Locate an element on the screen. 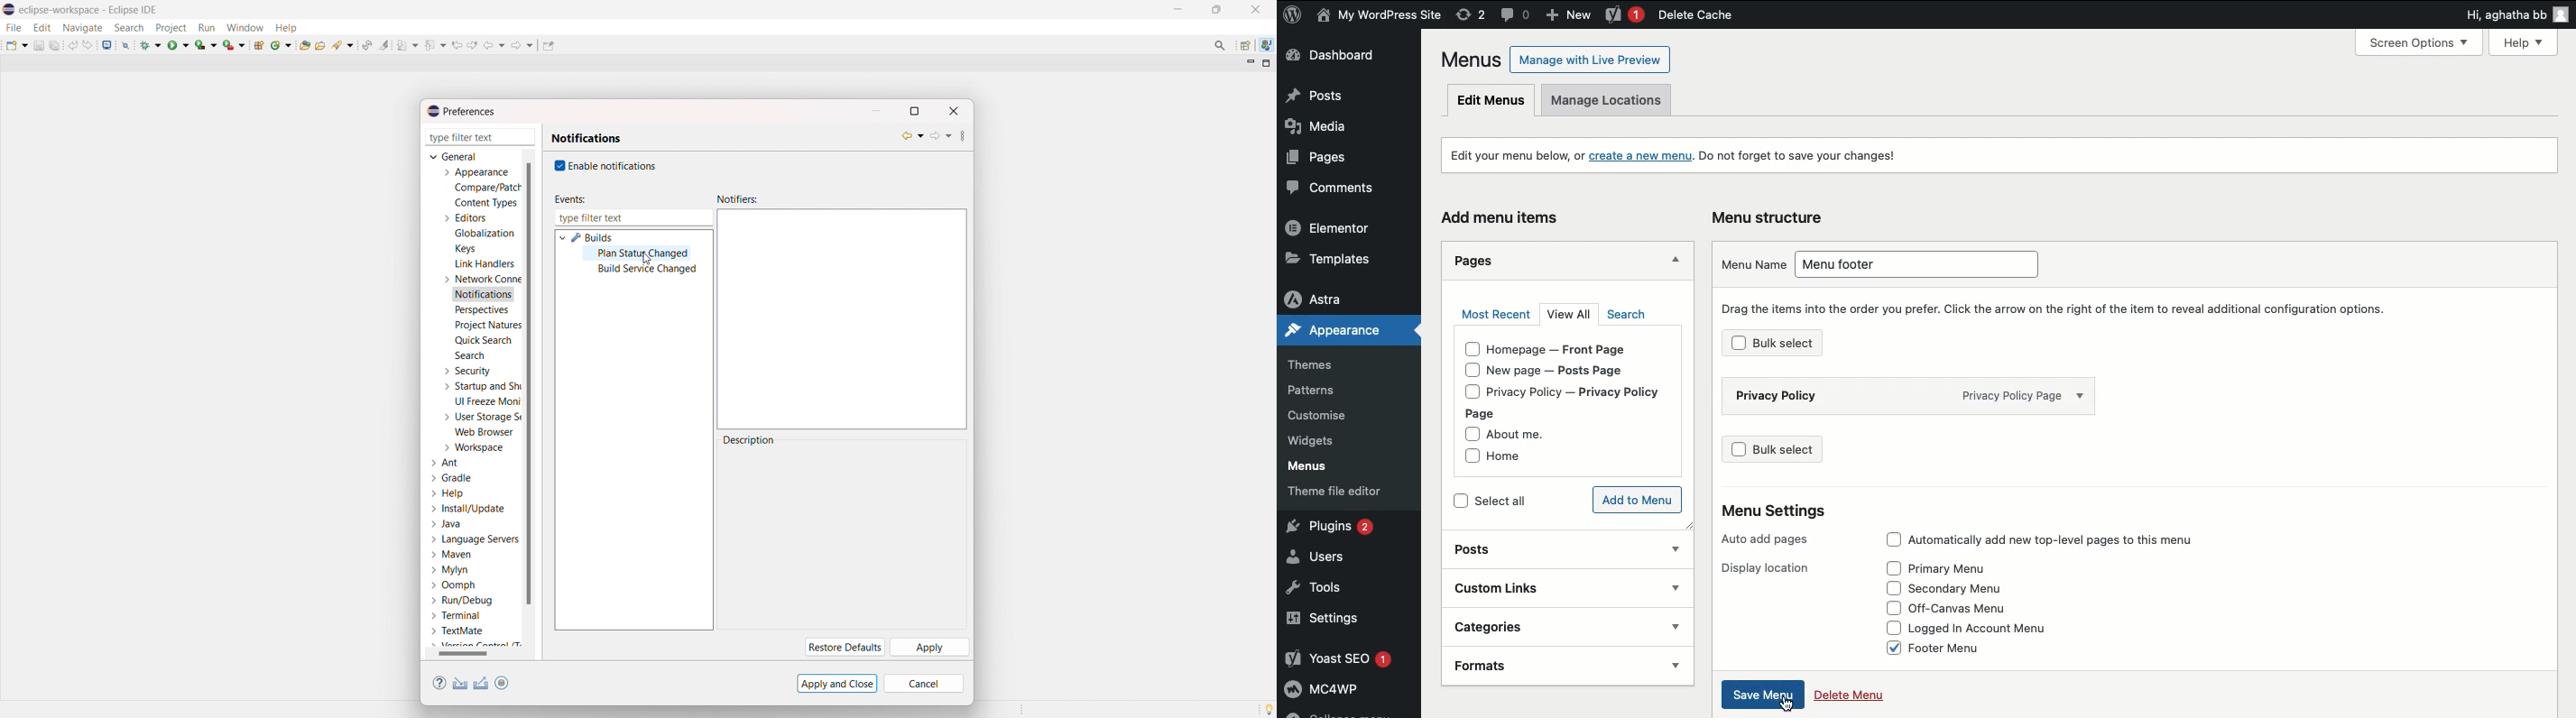 Image resolution: width=2576 pixels, height=728 pixels. checkbox is located at coordinates (1736, 450).